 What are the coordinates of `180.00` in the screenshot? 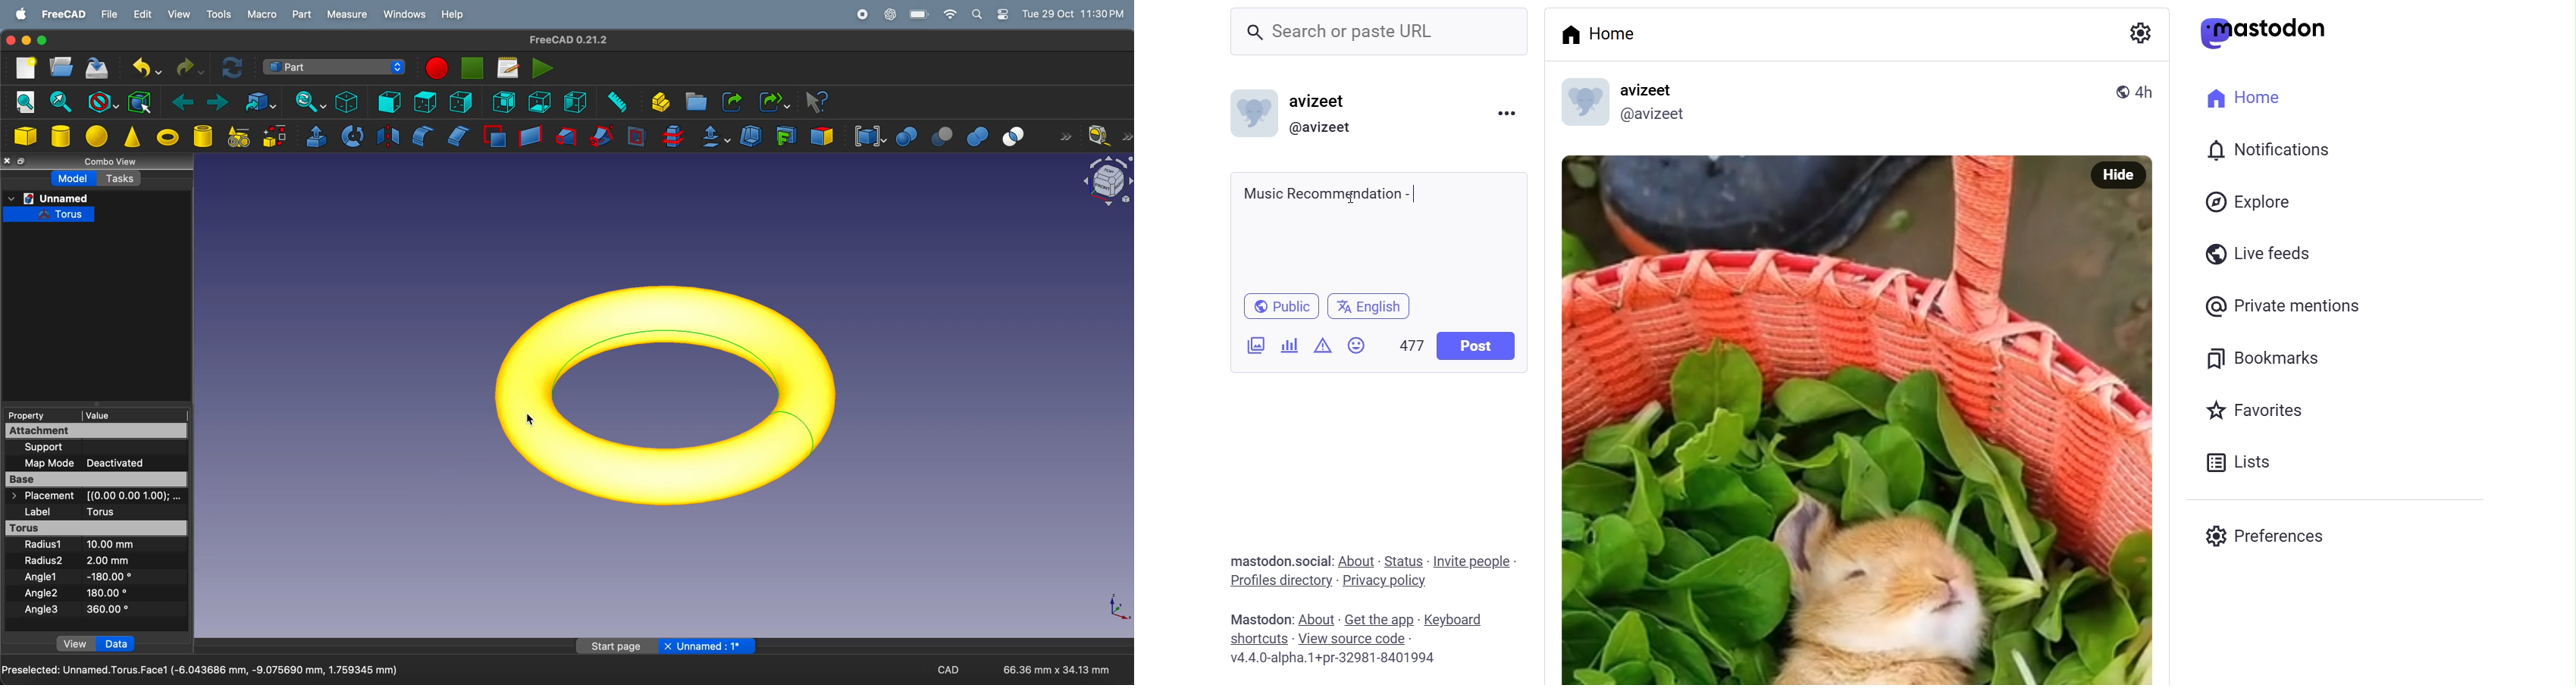 It's located at (107, 592).